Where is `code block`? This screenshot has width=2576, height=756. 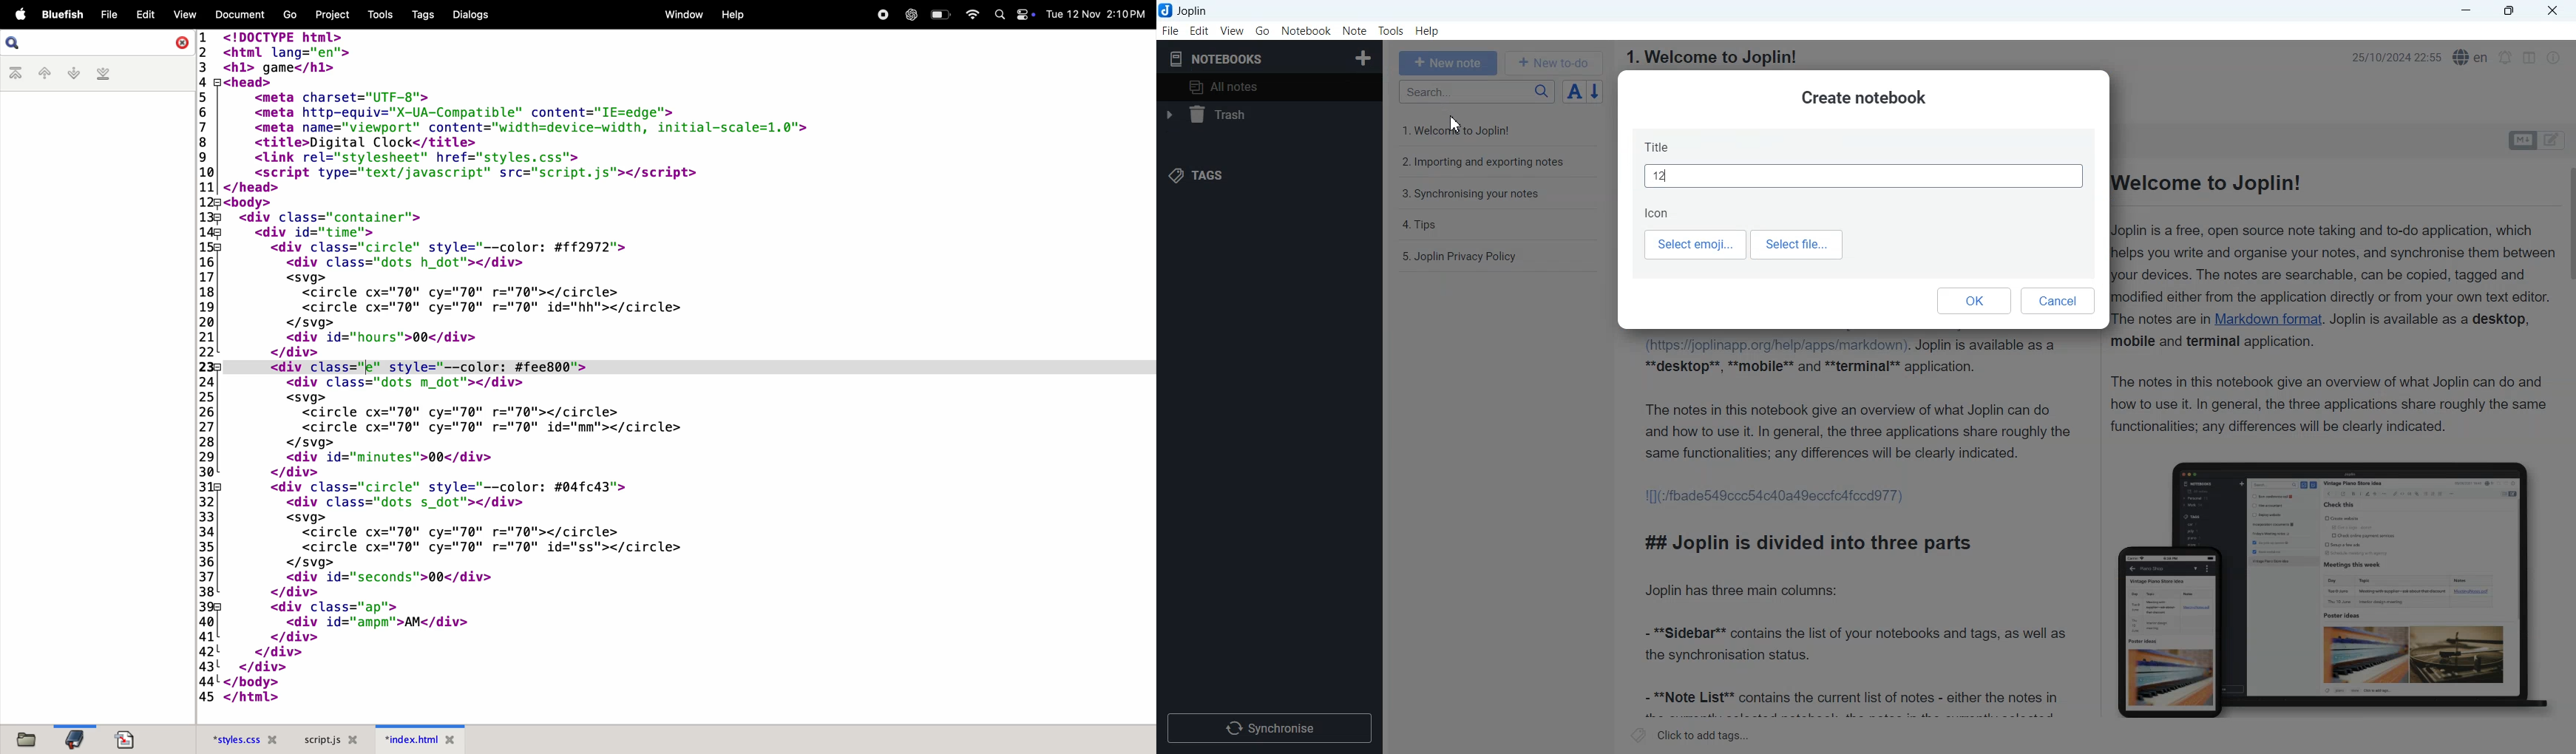
code block is located at coordinates (652, 545).